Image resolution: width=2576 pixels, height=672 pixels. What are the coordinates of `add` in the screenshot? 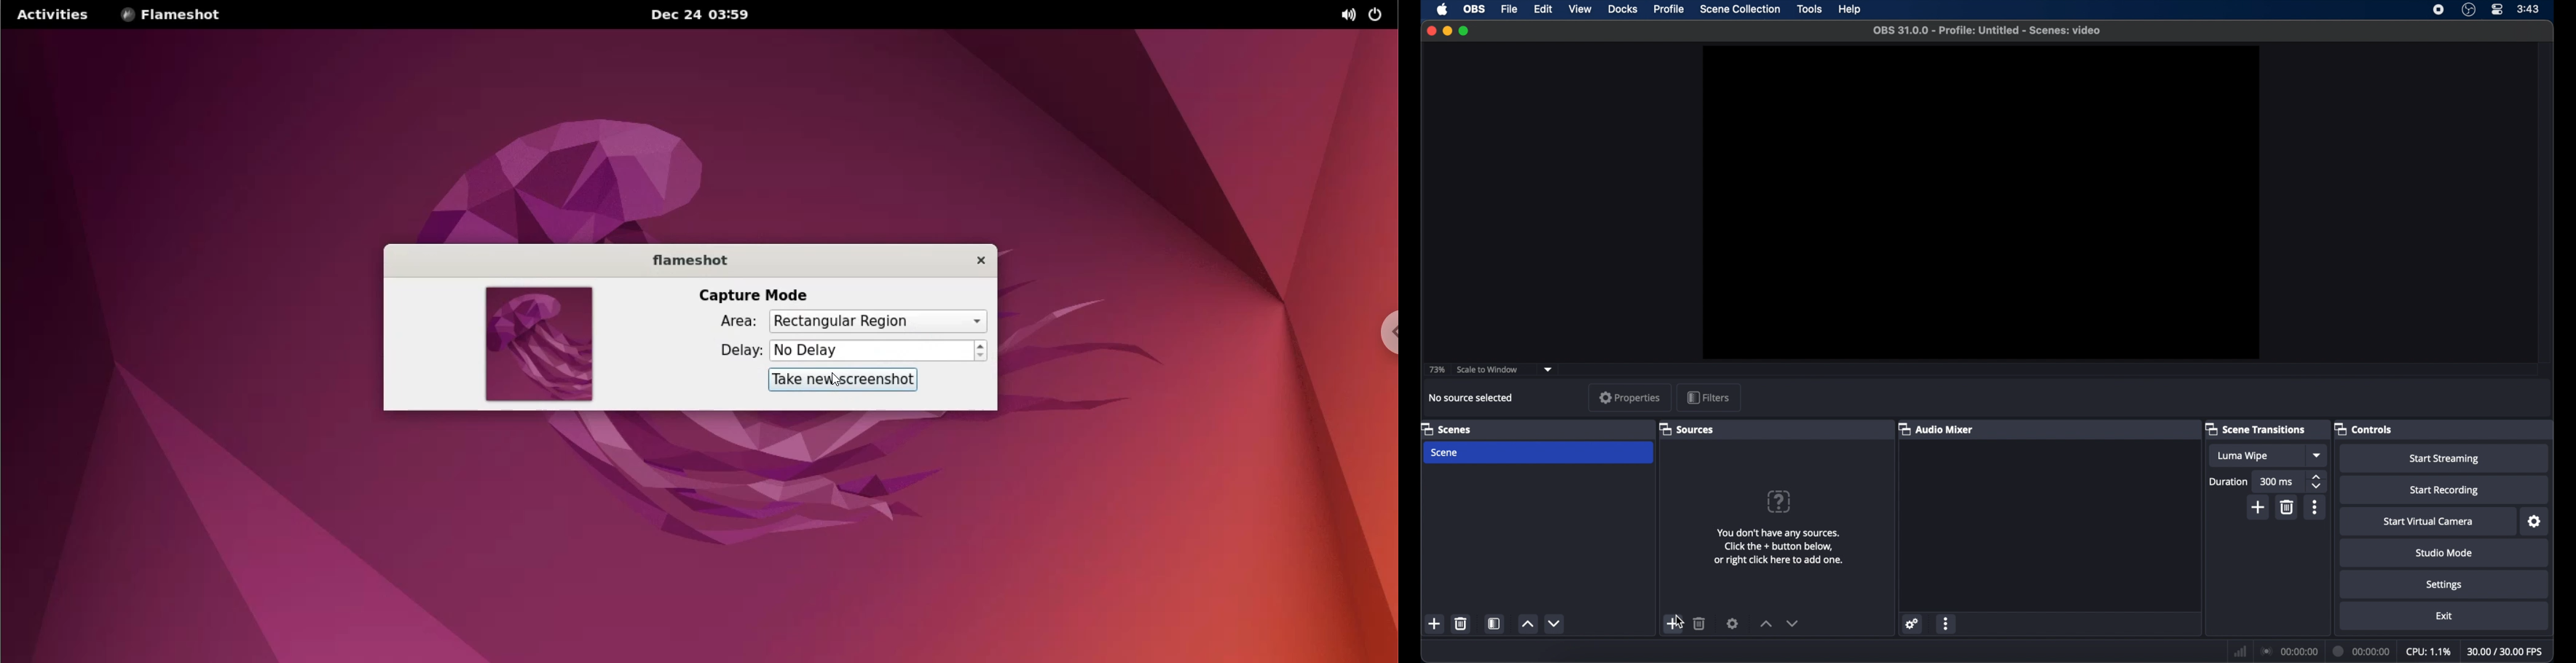 It's located at (1435, 623).